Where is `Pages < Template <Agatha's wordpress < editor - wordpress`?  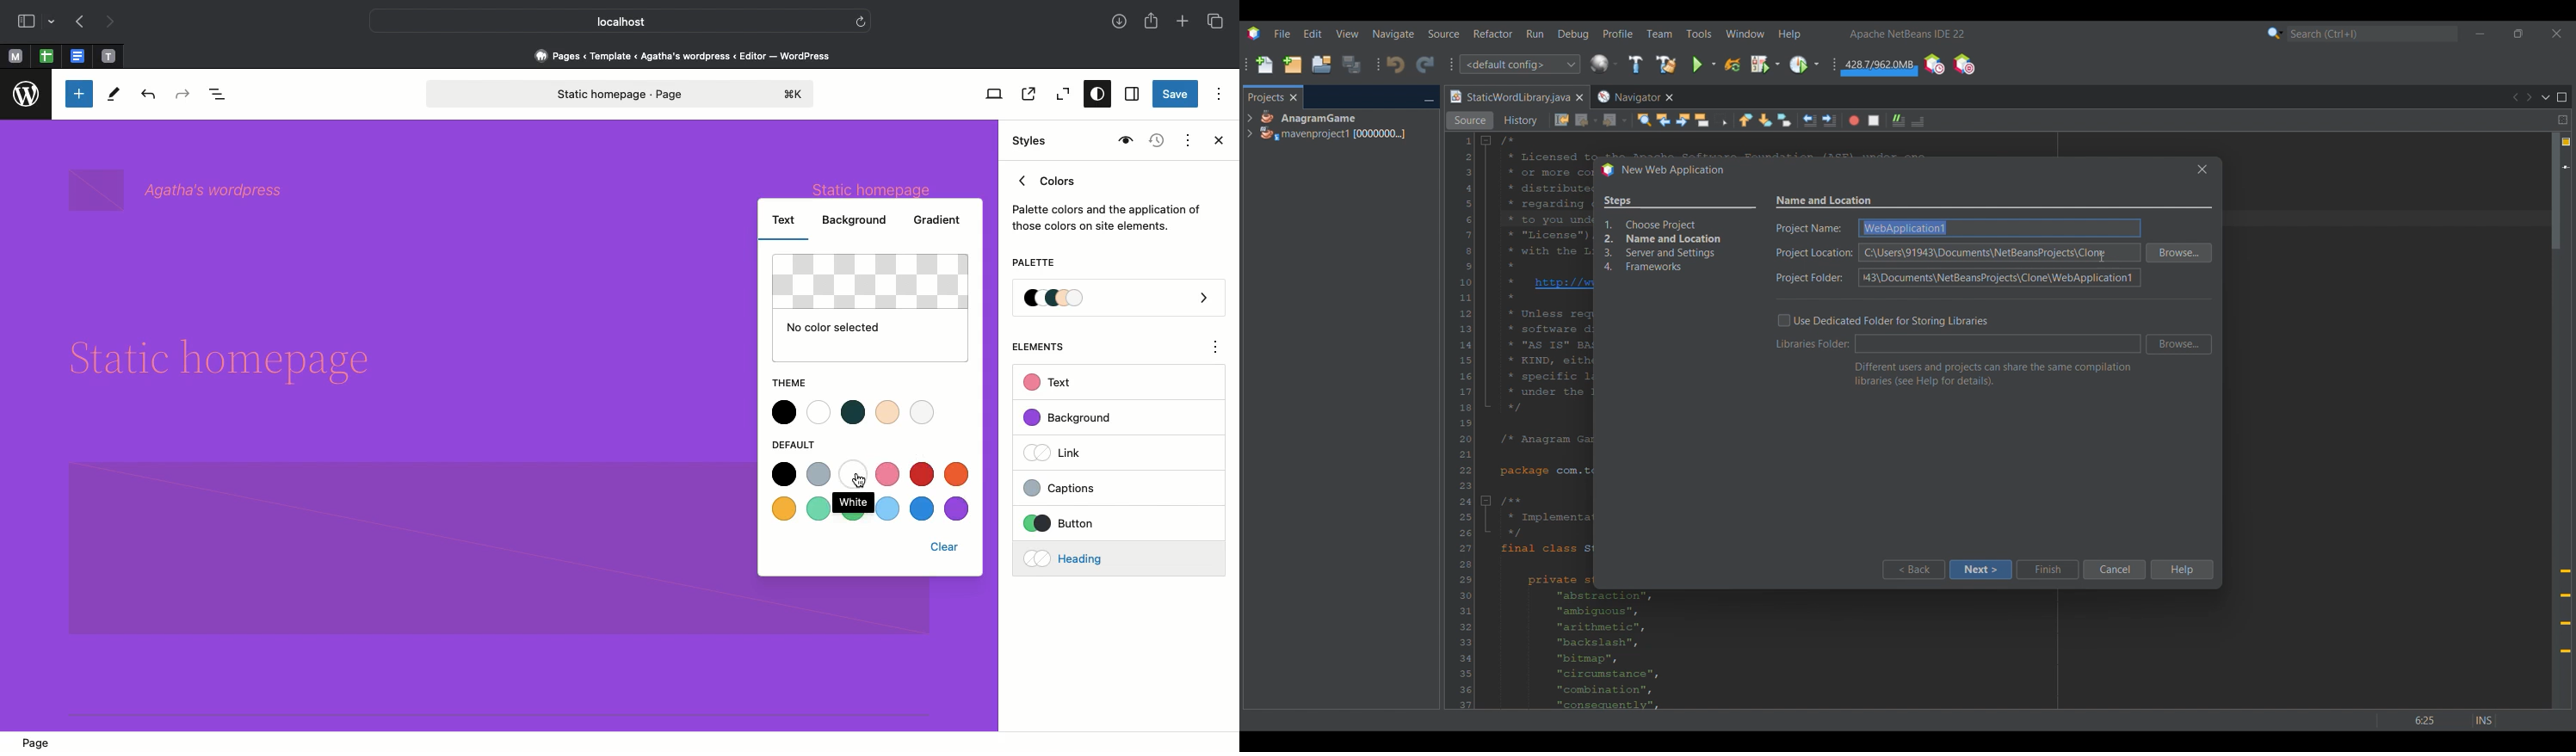 Pages < Template <Agatha's wordpress < editor - wordpress is located at coordinates (689, 55).